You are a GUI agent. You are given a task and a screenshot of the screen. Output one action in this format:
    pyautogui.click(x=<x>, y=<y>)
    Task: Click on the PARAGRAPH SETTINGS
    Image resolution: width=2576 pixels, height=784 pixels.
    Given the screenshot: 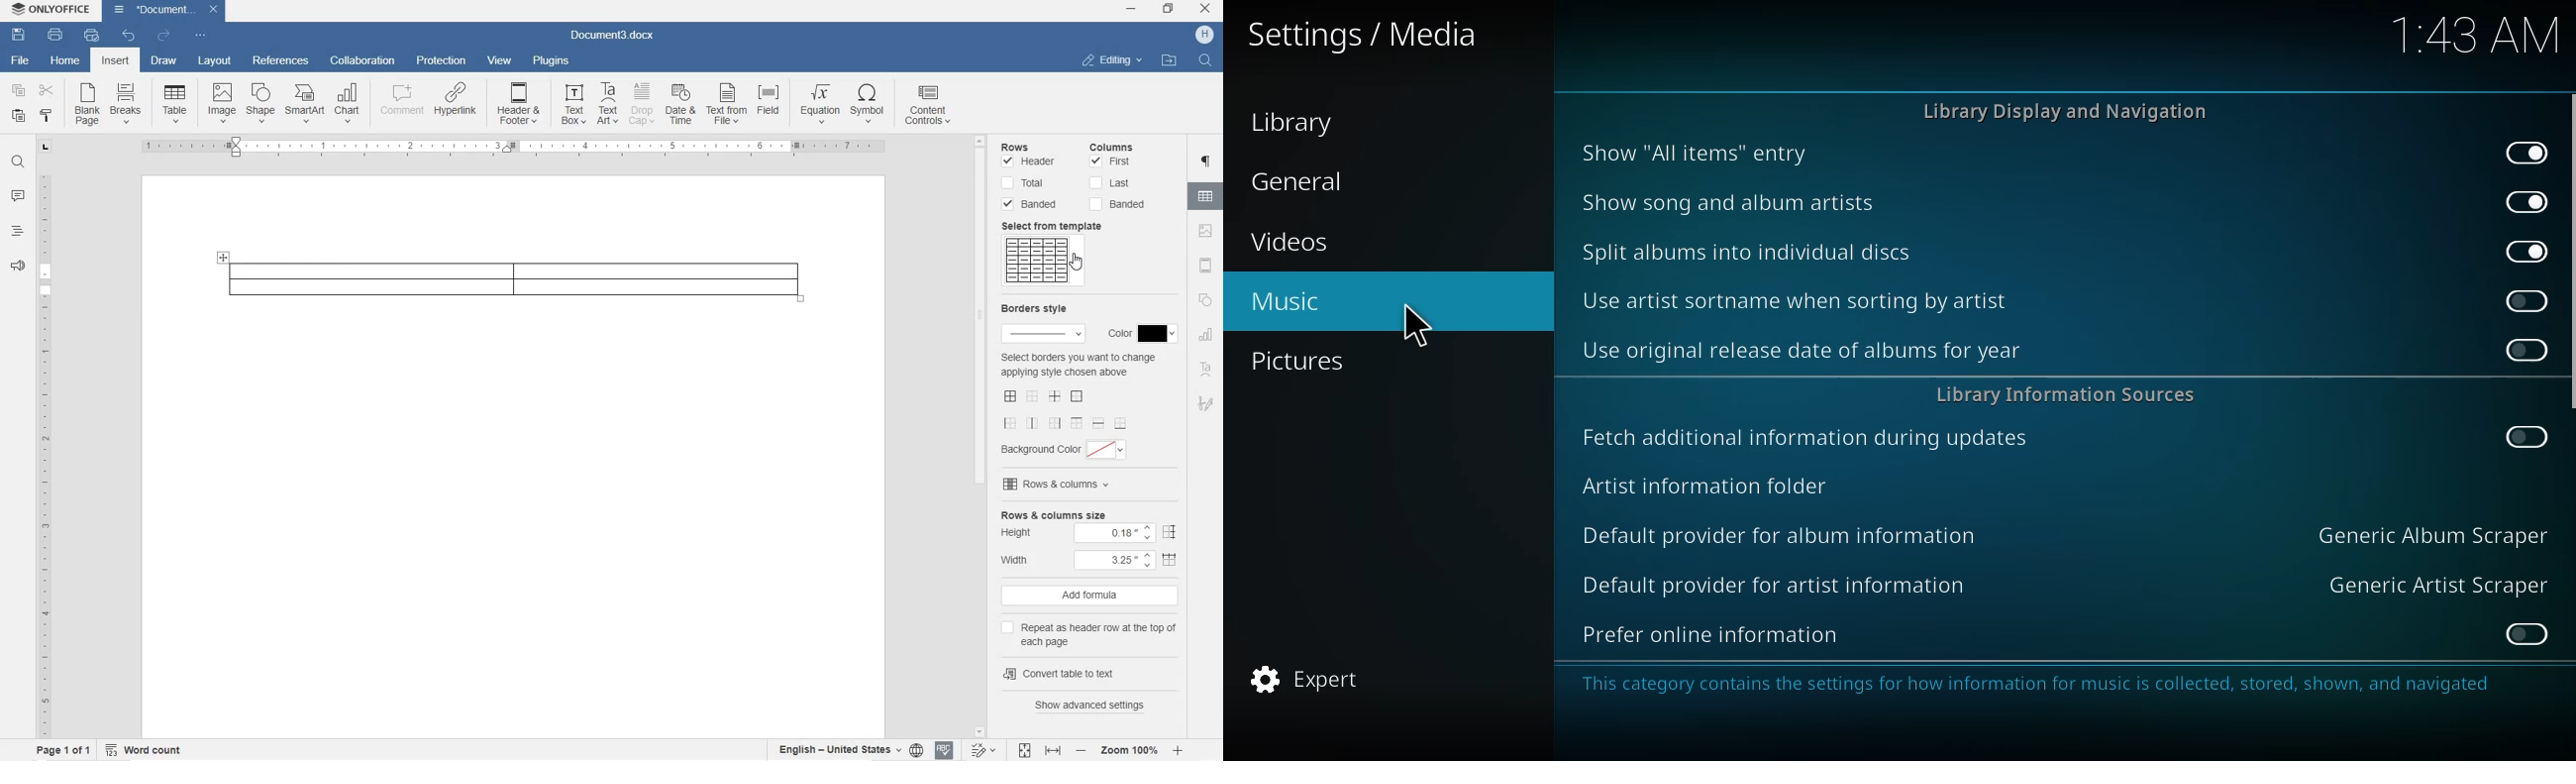 What is the action you would take?
    pyautogui.click(x=1209, y=163)
    